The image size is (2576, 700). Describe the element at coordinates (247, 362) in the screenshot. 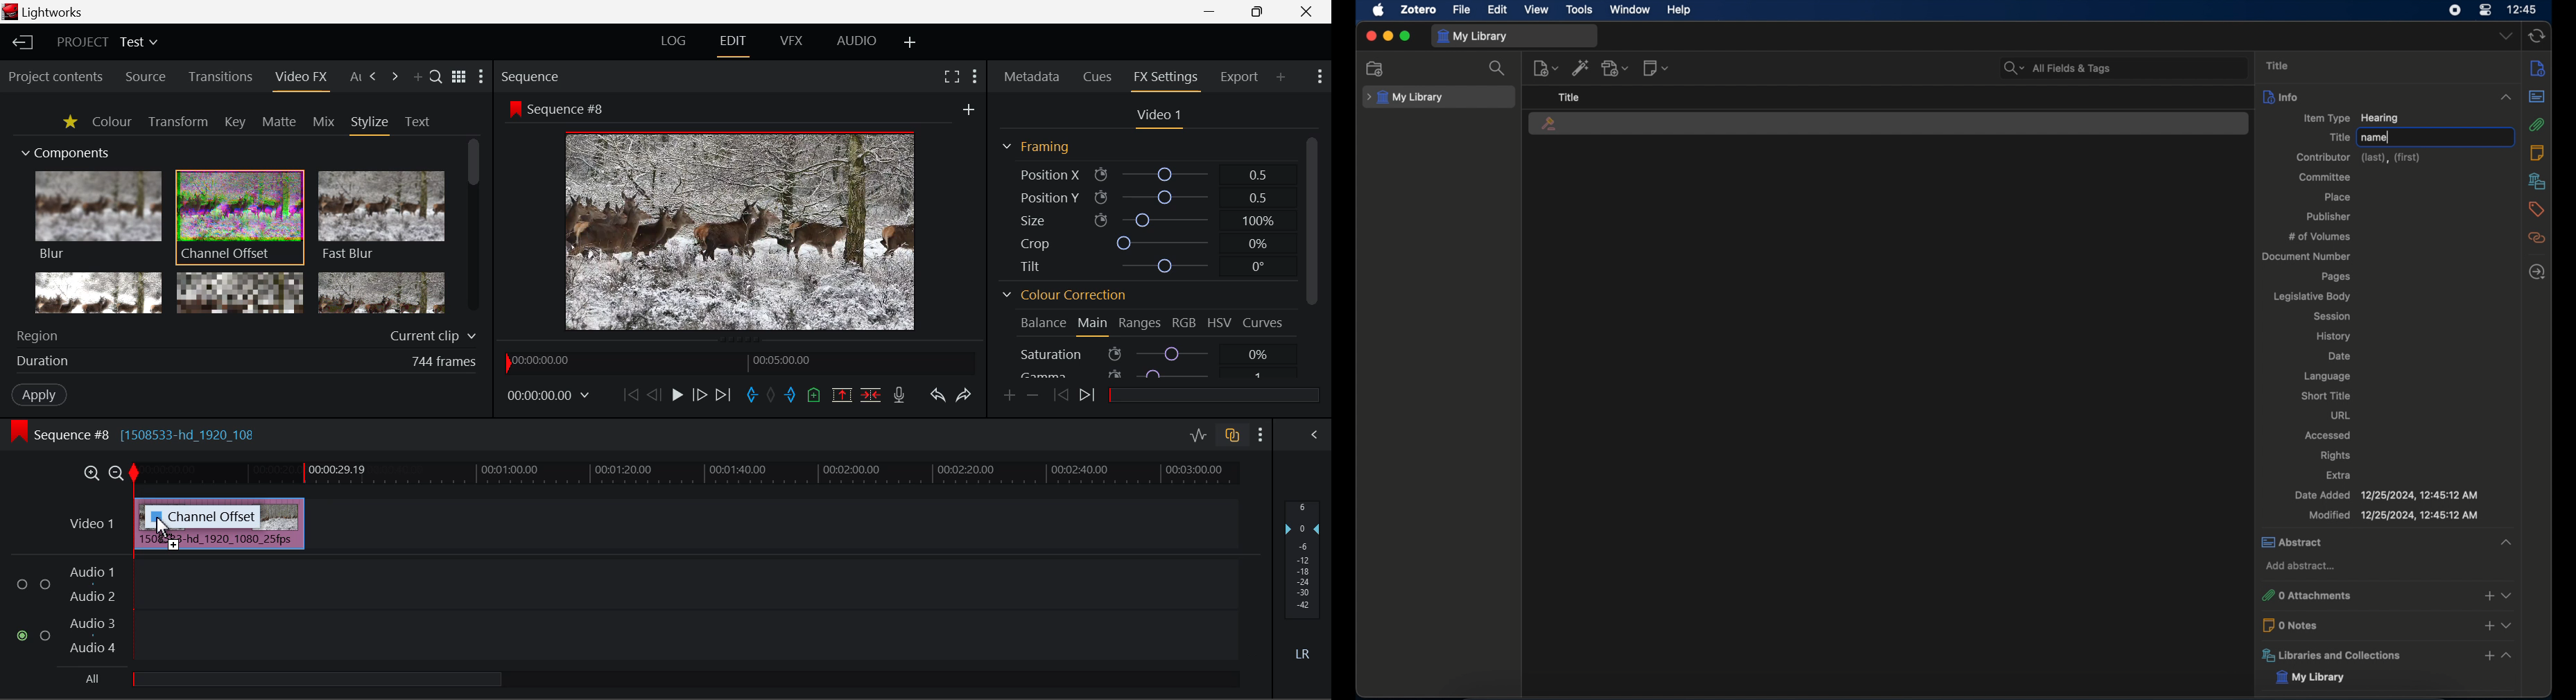

I see `Frame Duration` at that location.